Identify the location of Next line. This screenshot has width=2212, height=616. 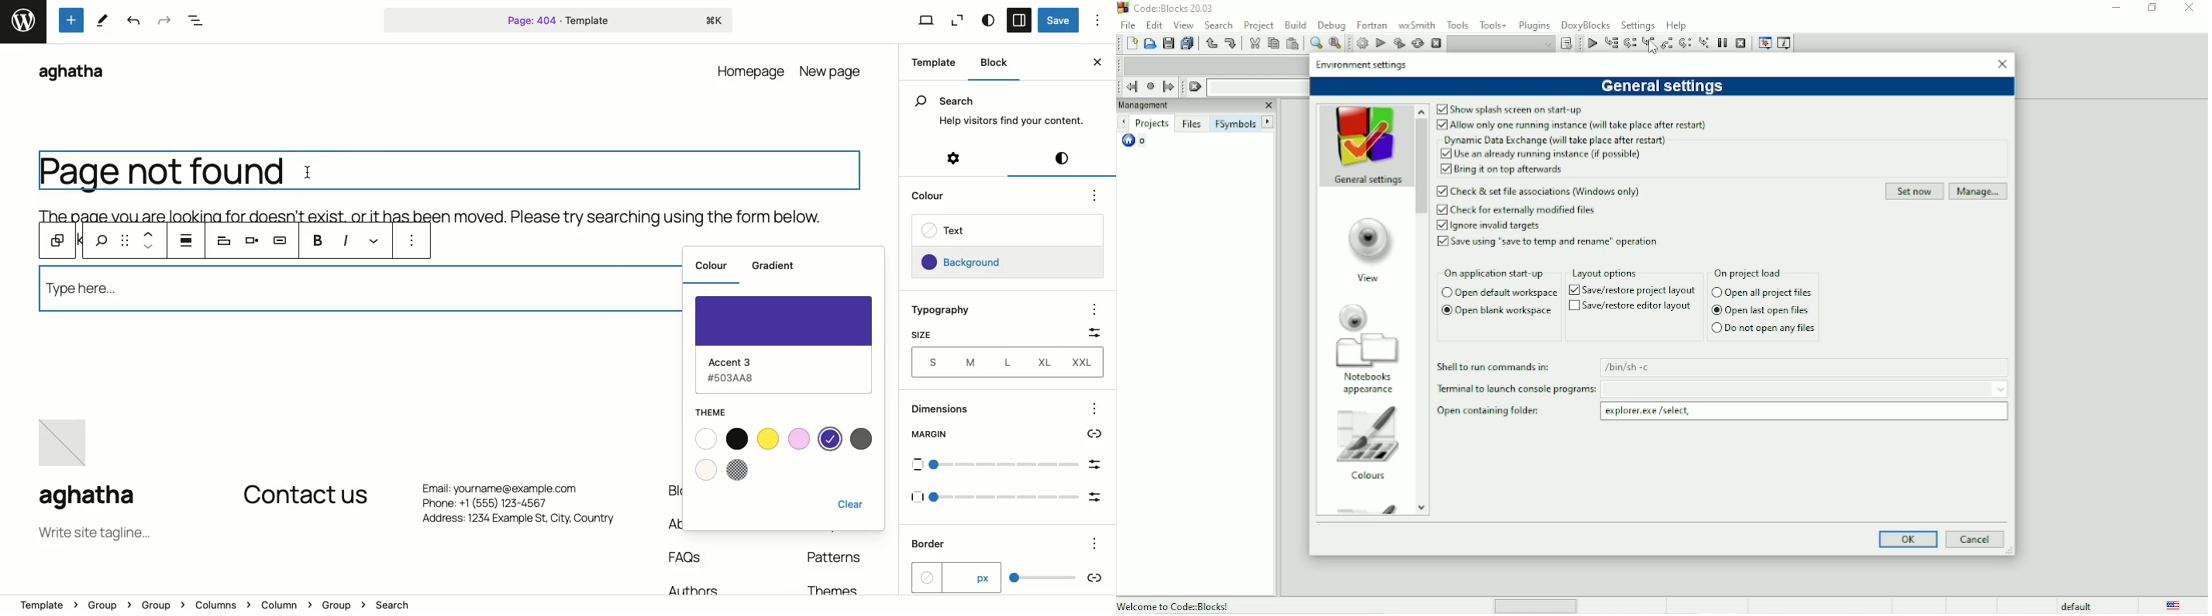
(1629, 44).